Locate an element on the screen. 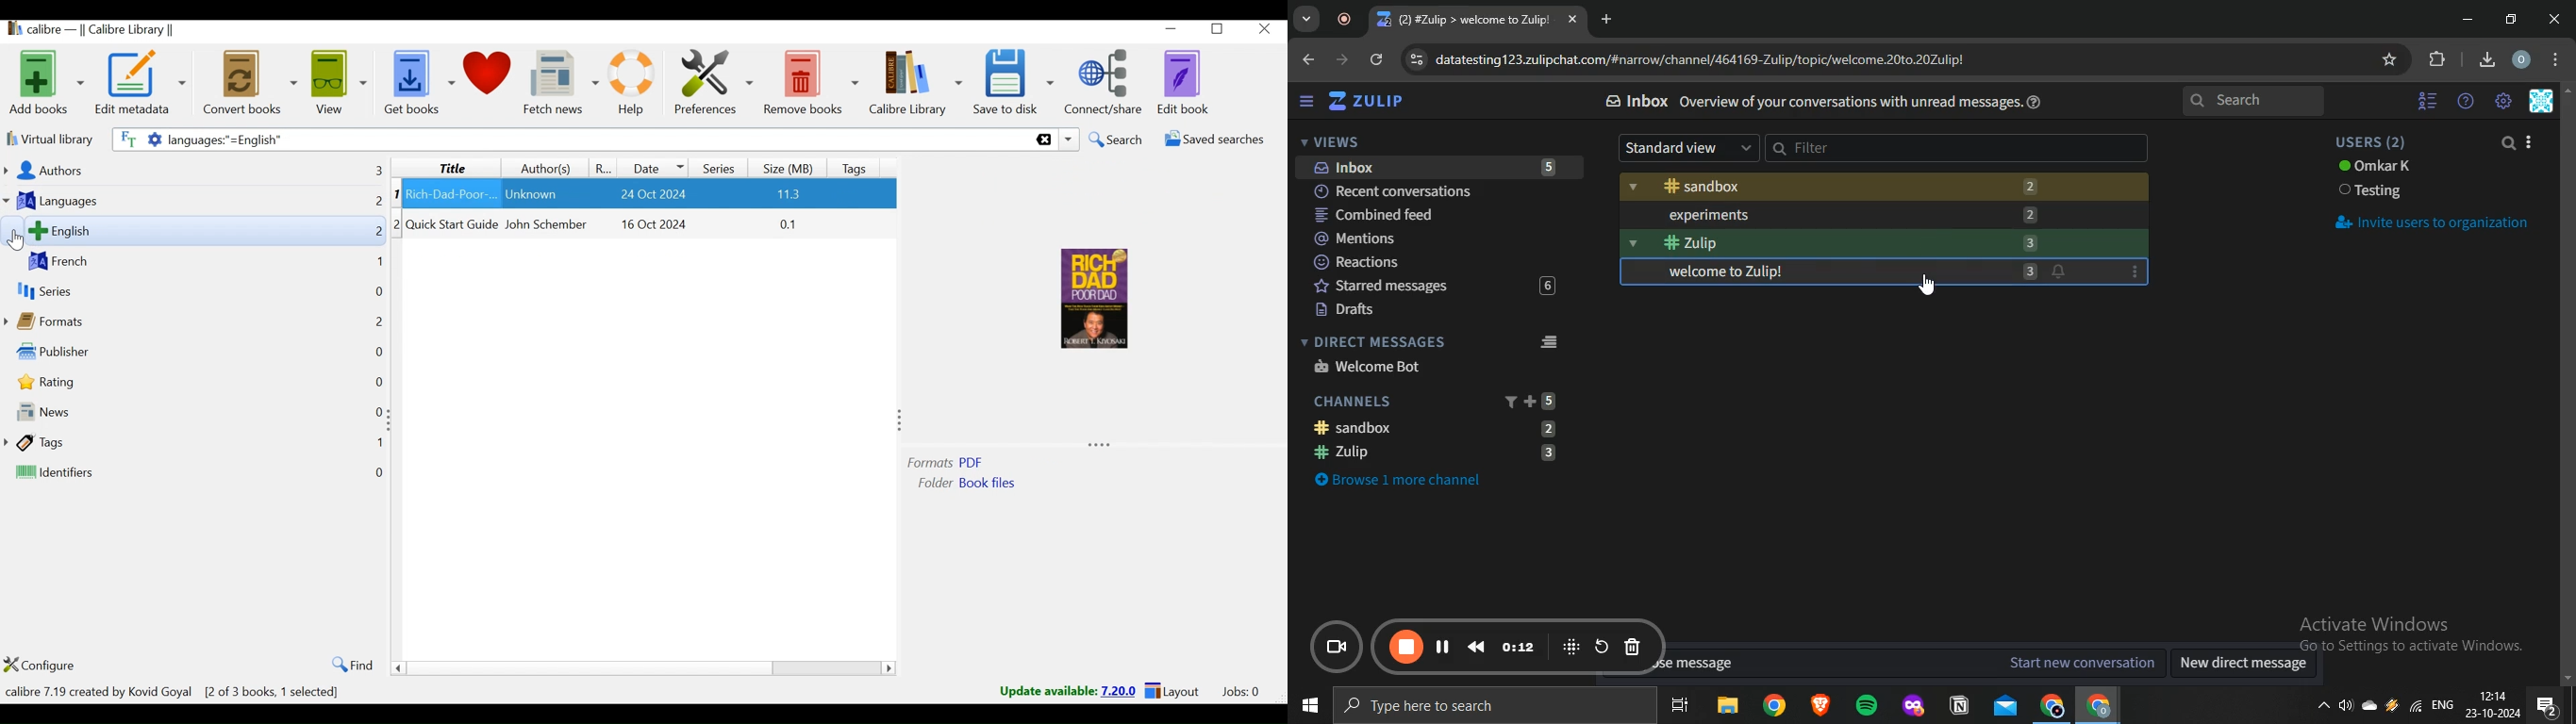 This screenshot has height=728, width=2576. drafts is located at coordinates (1430, 310).